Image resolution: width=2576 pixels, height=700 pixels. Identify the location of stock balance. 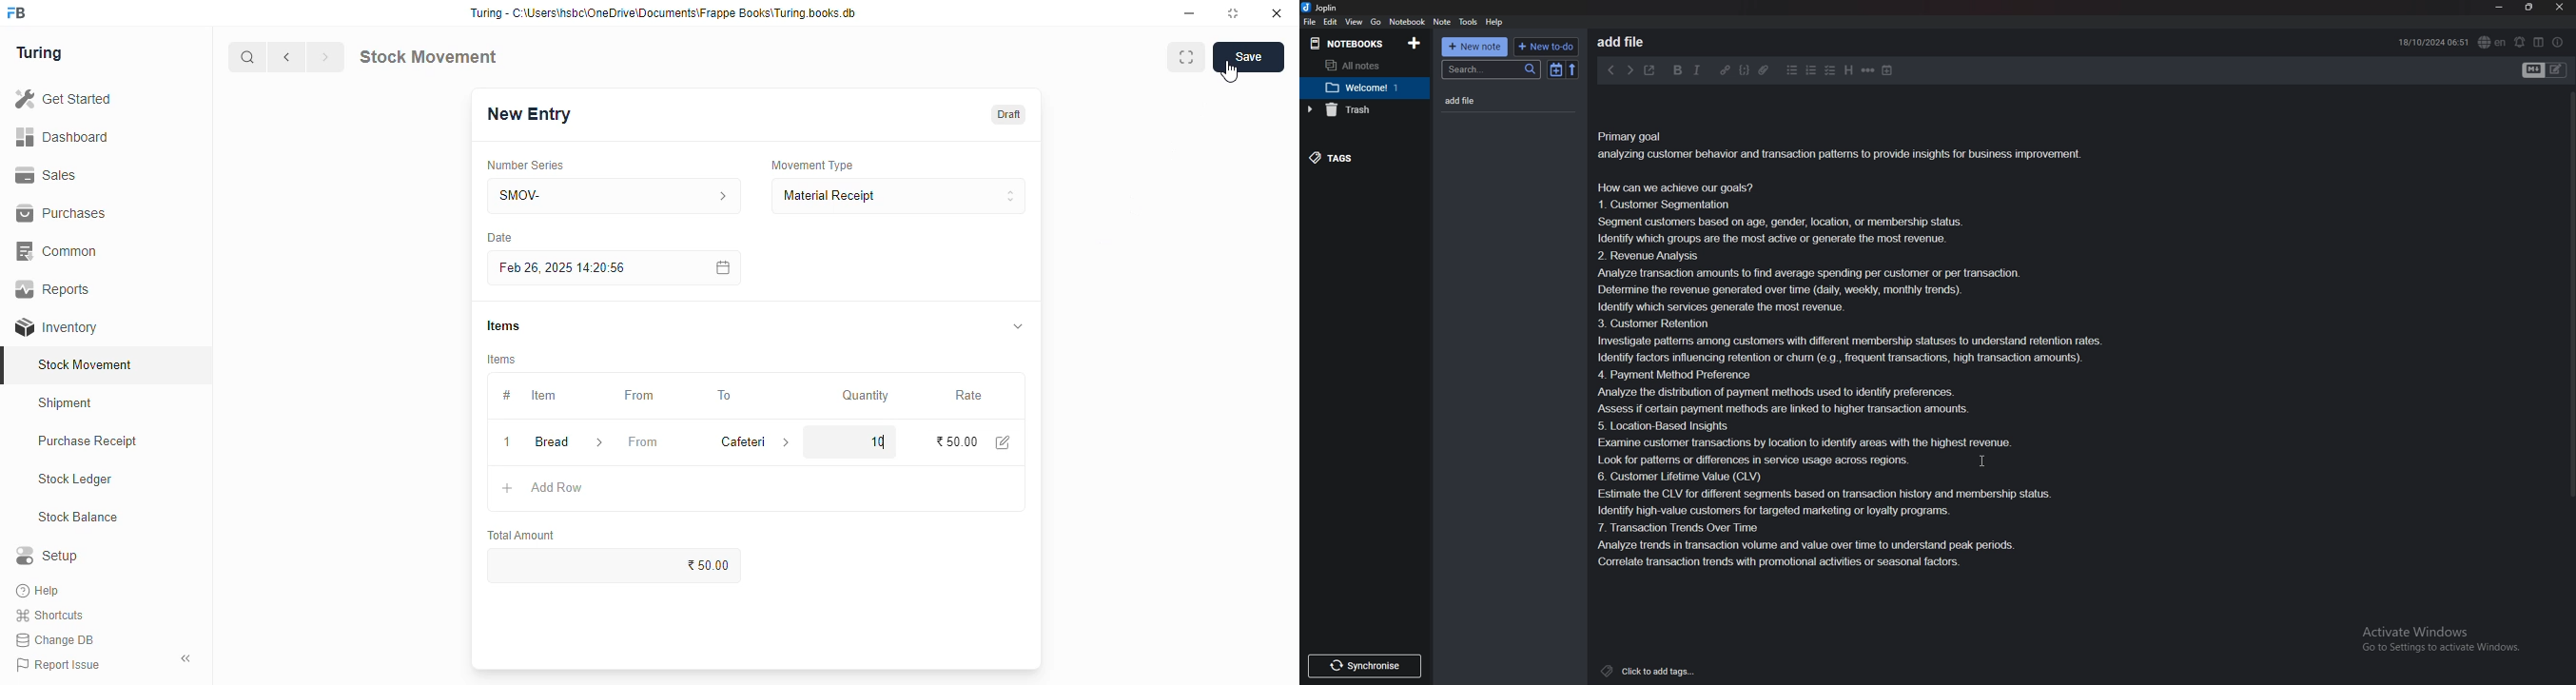
(79, 518).